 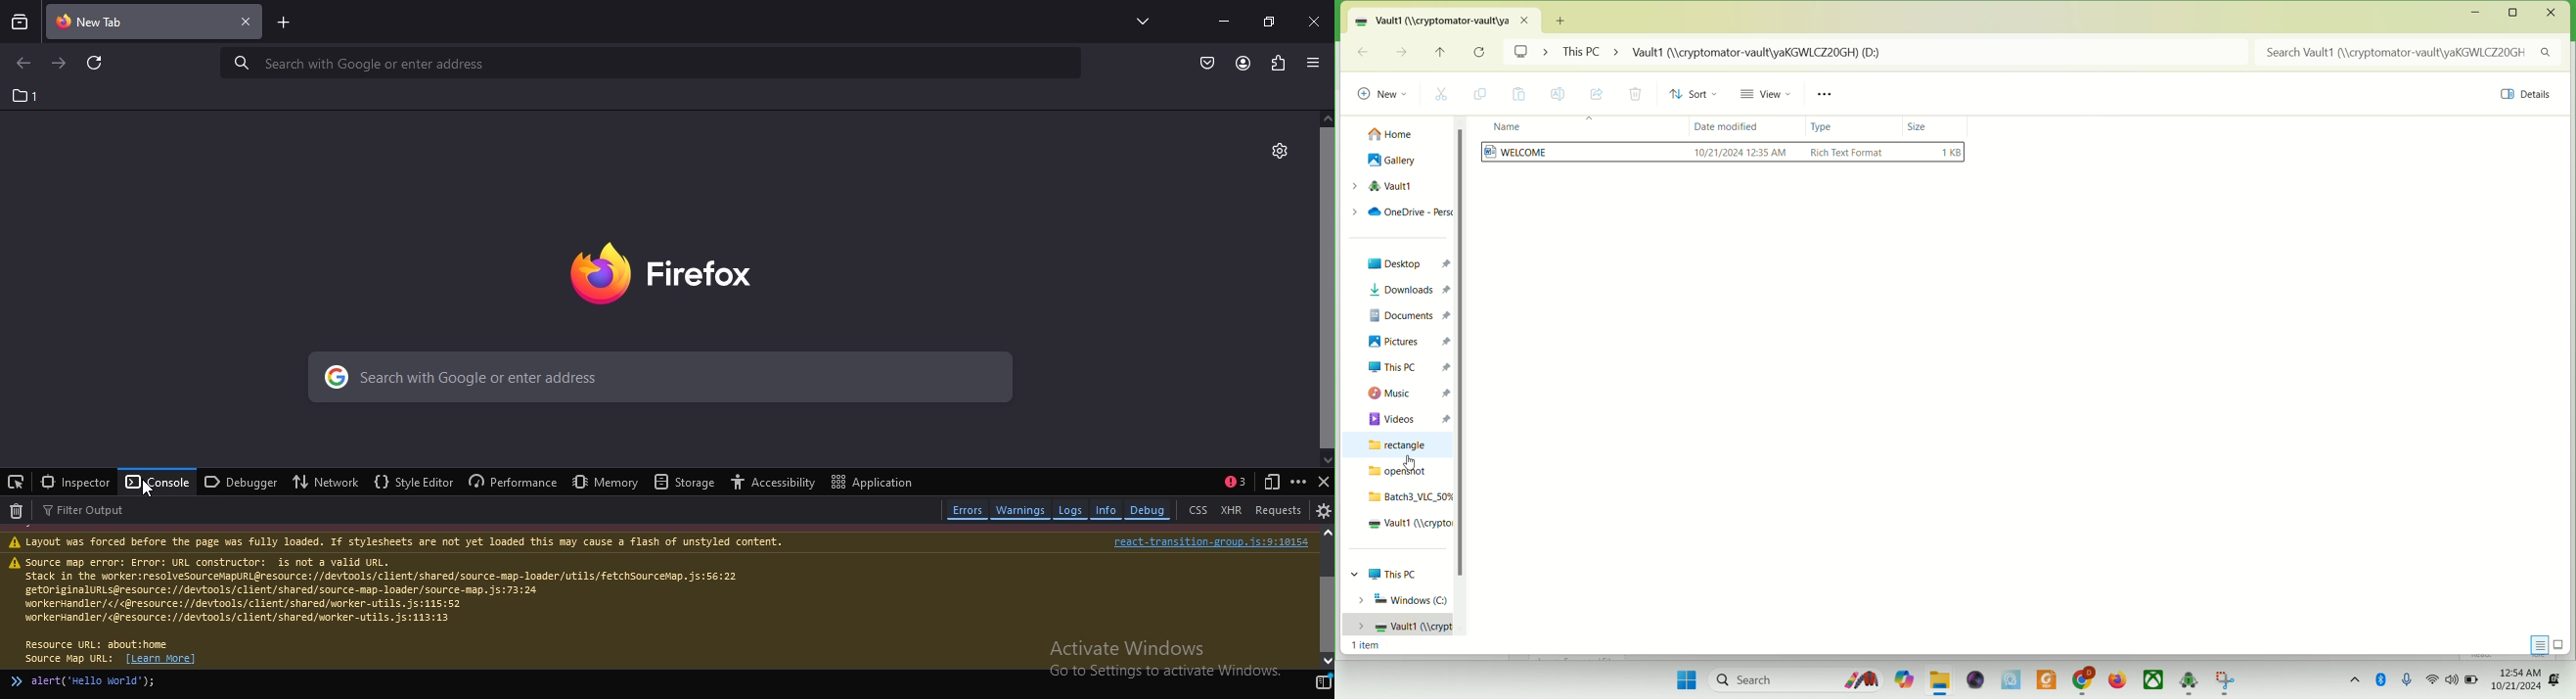 I want to click on Desktop, so click(x=1406, y=263).